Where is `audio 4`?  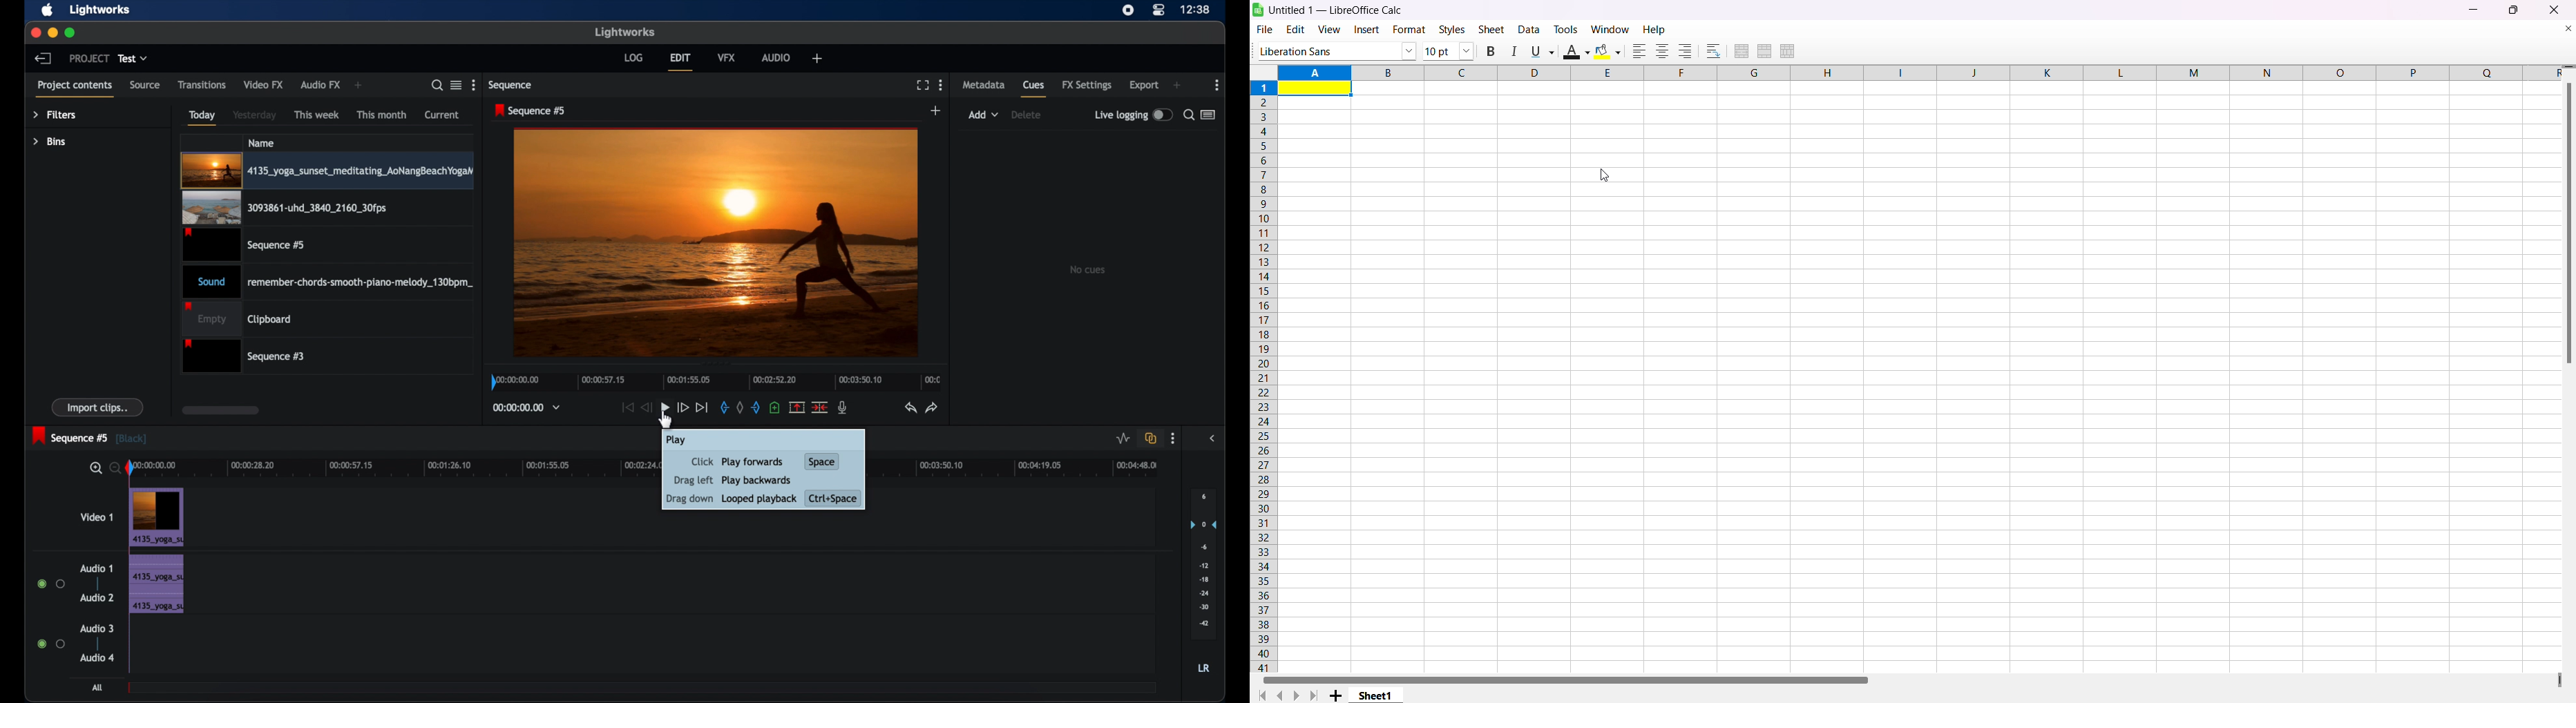 audio 4 is located at coordinates (95, 658).